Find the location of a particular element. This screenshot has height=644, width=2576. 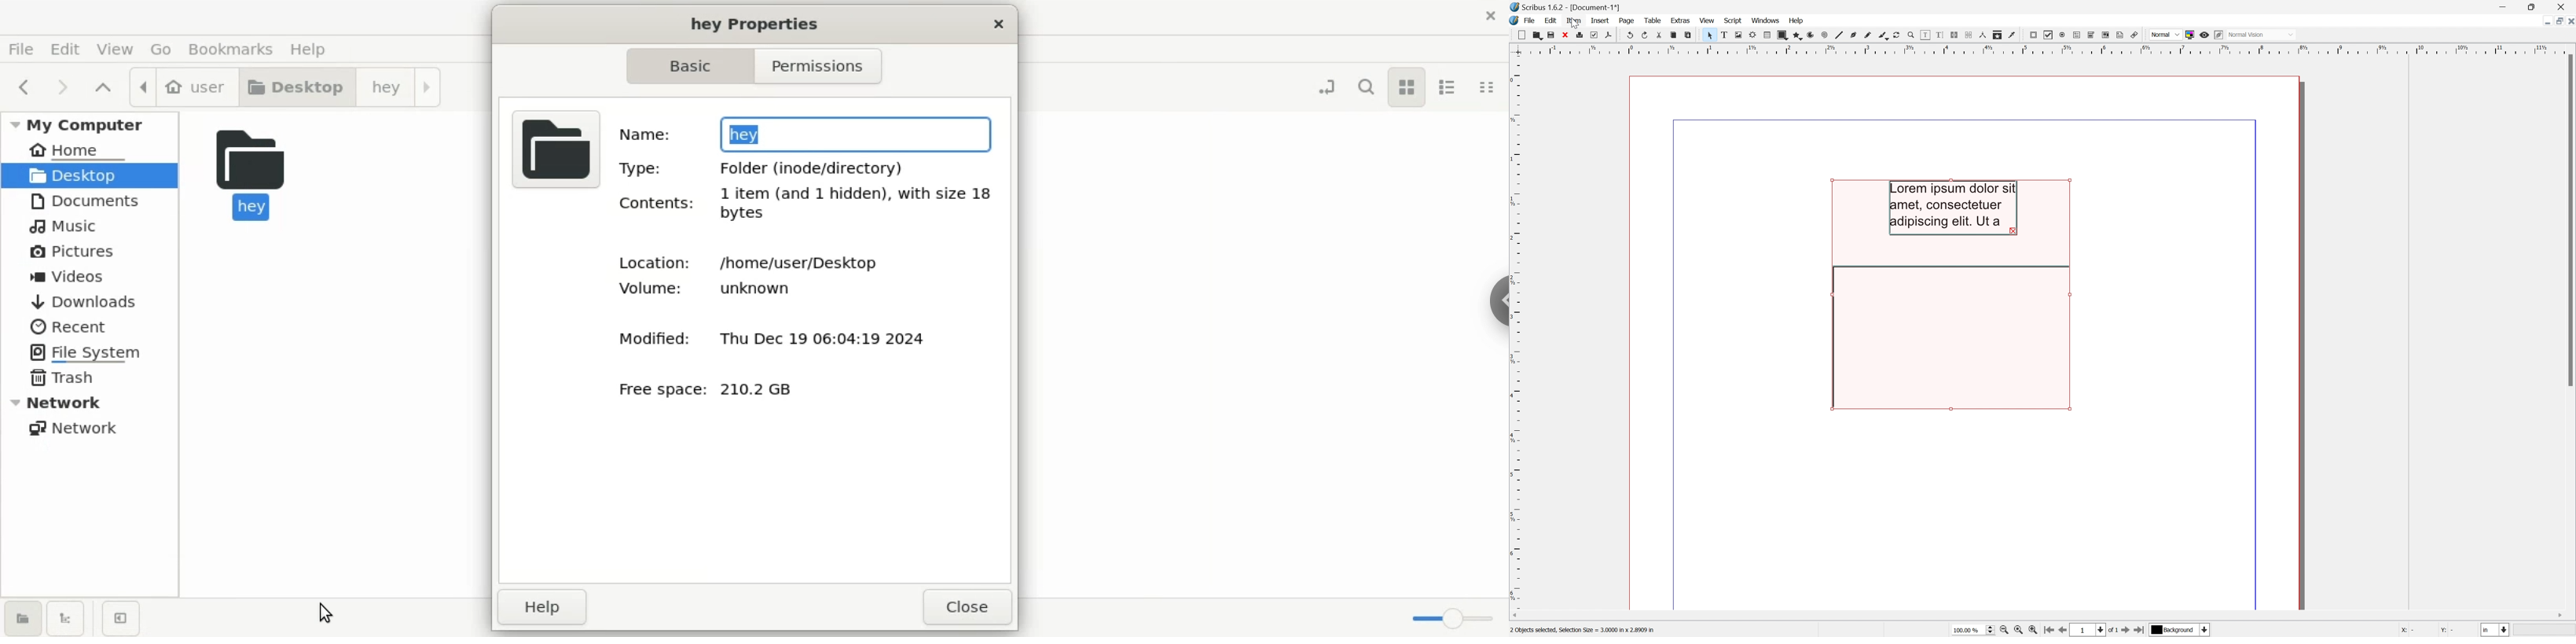

PDF radio button is located at coordinates (2062, 35).